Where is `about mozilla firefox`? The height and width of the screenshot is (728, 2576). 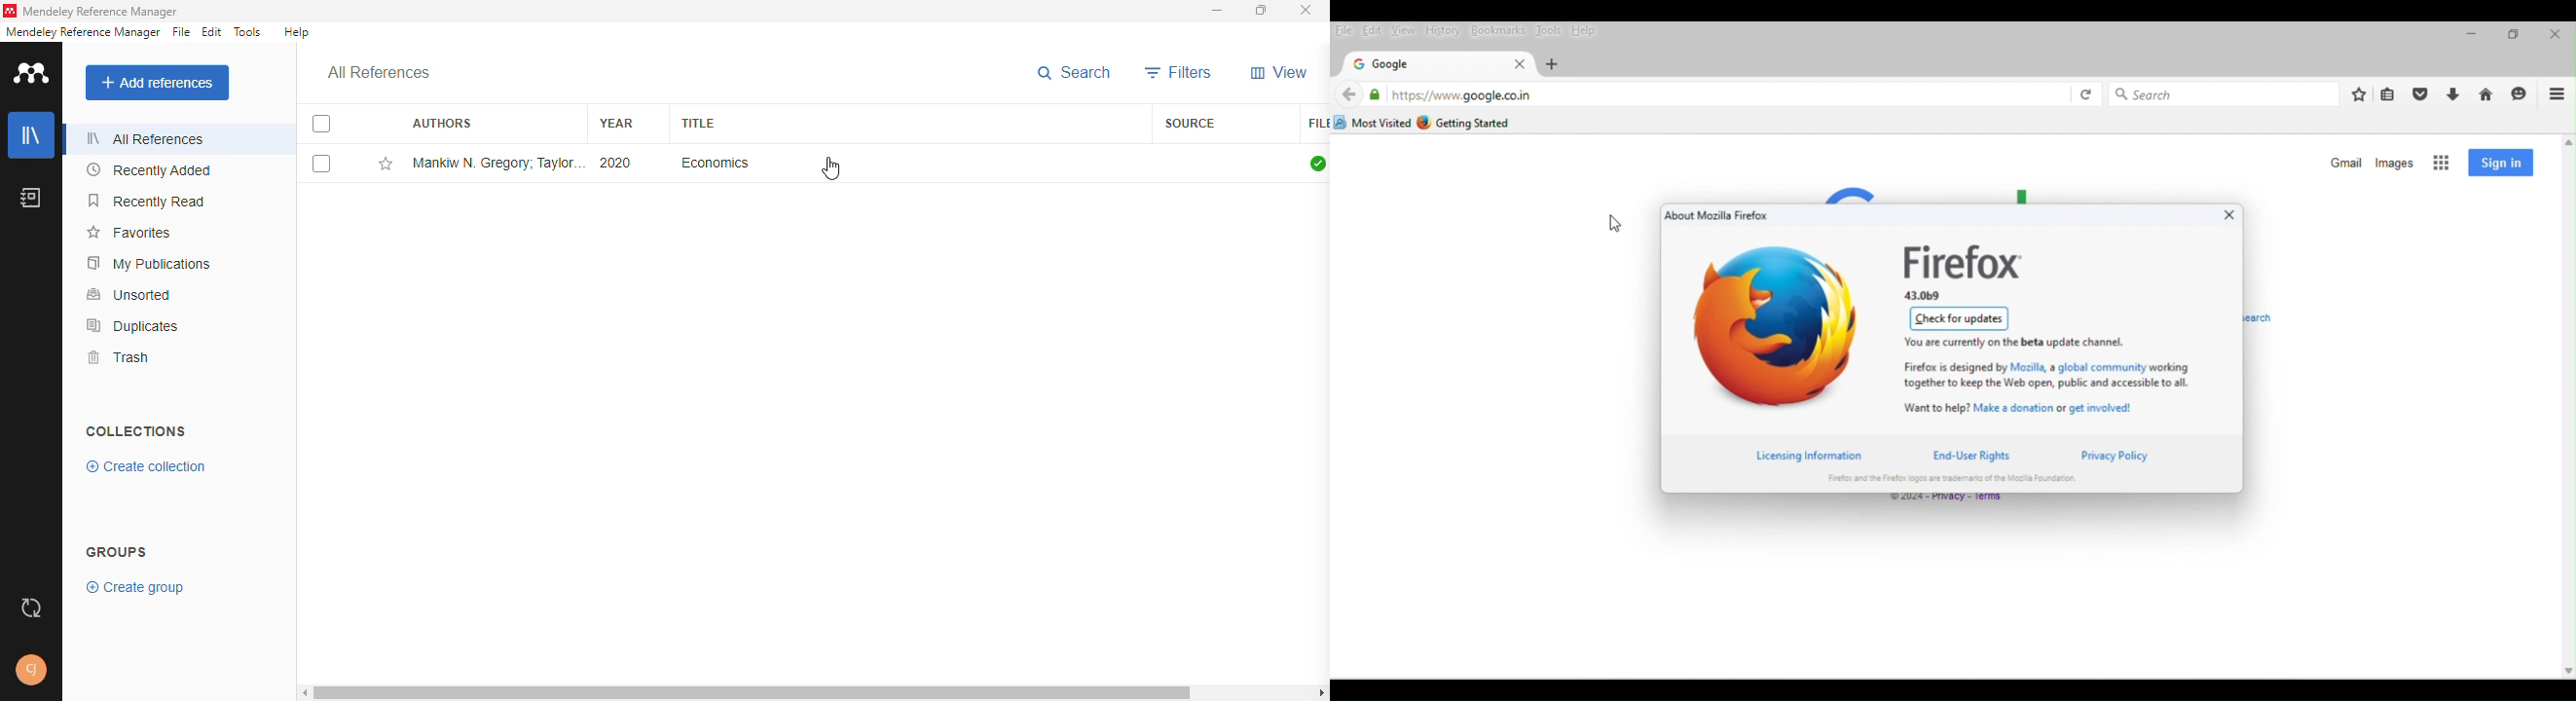
about mozilla firefox is located at coordinates (1718, 216).